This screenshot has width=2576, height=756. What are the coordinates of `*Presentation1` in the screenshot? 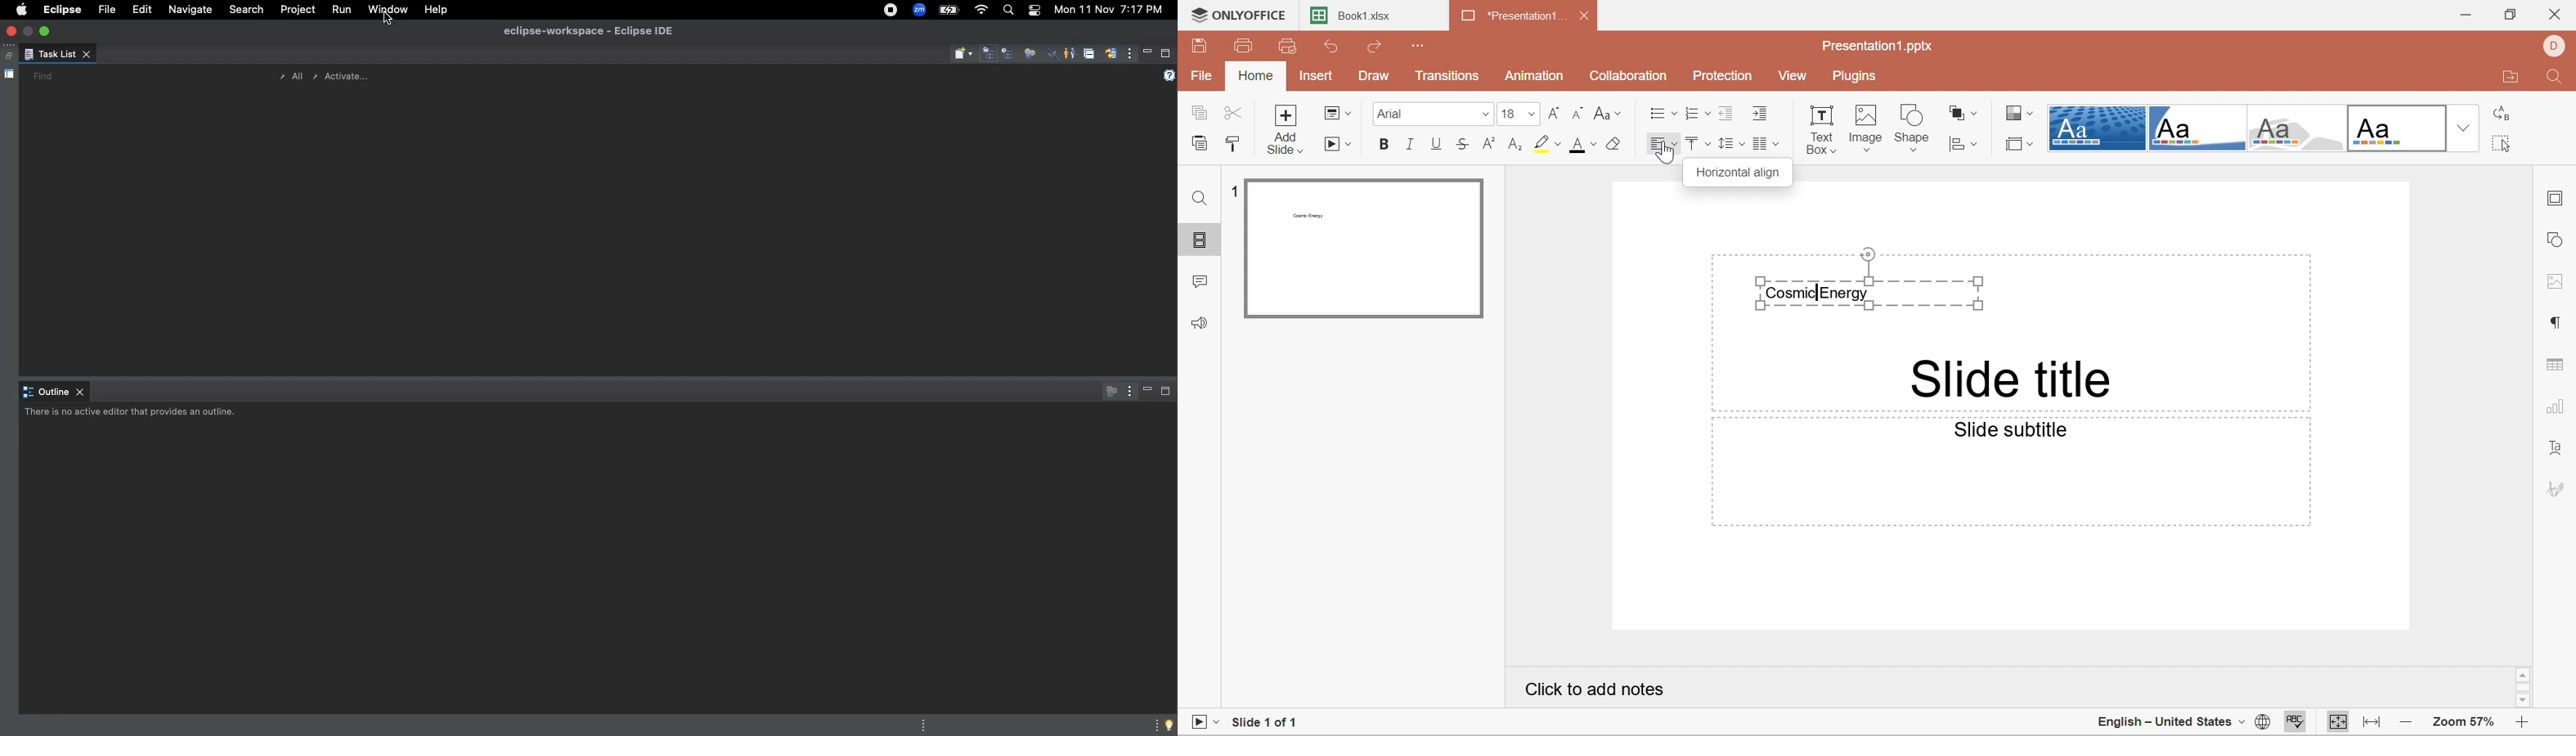 It's located at (1515, 18).